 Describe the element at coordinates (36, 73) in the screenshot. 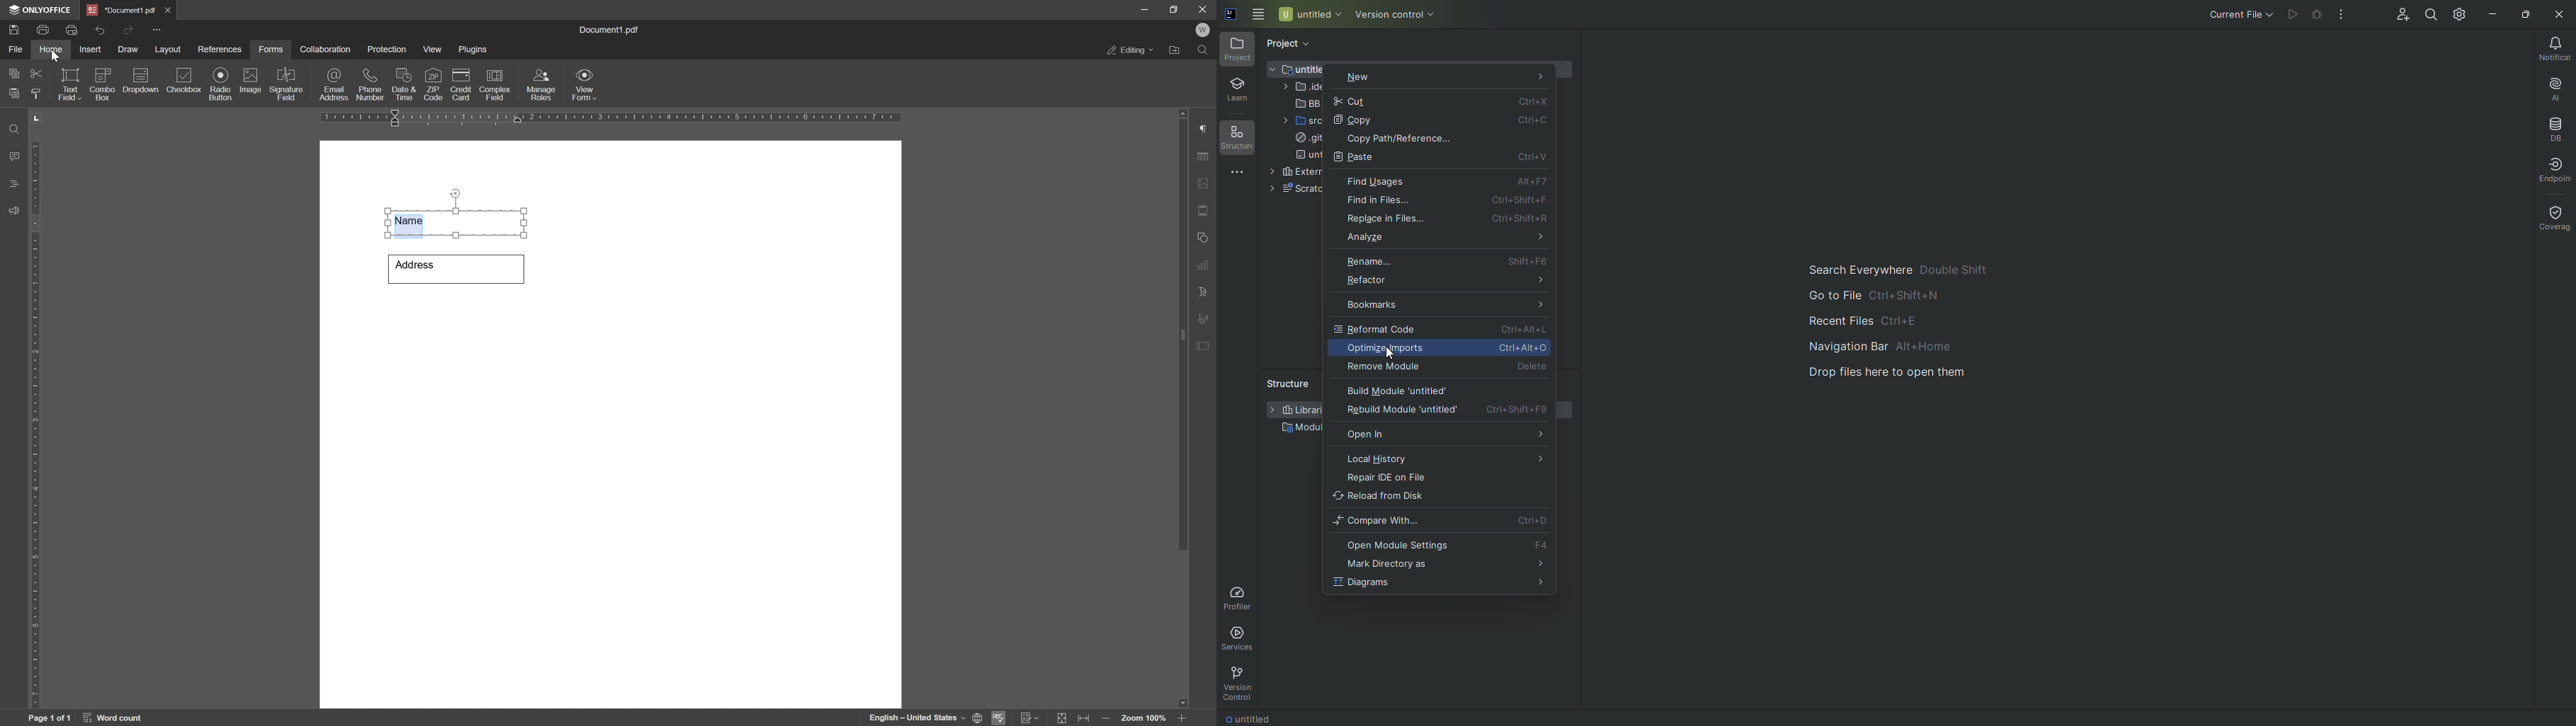

I see `cut` at that location.